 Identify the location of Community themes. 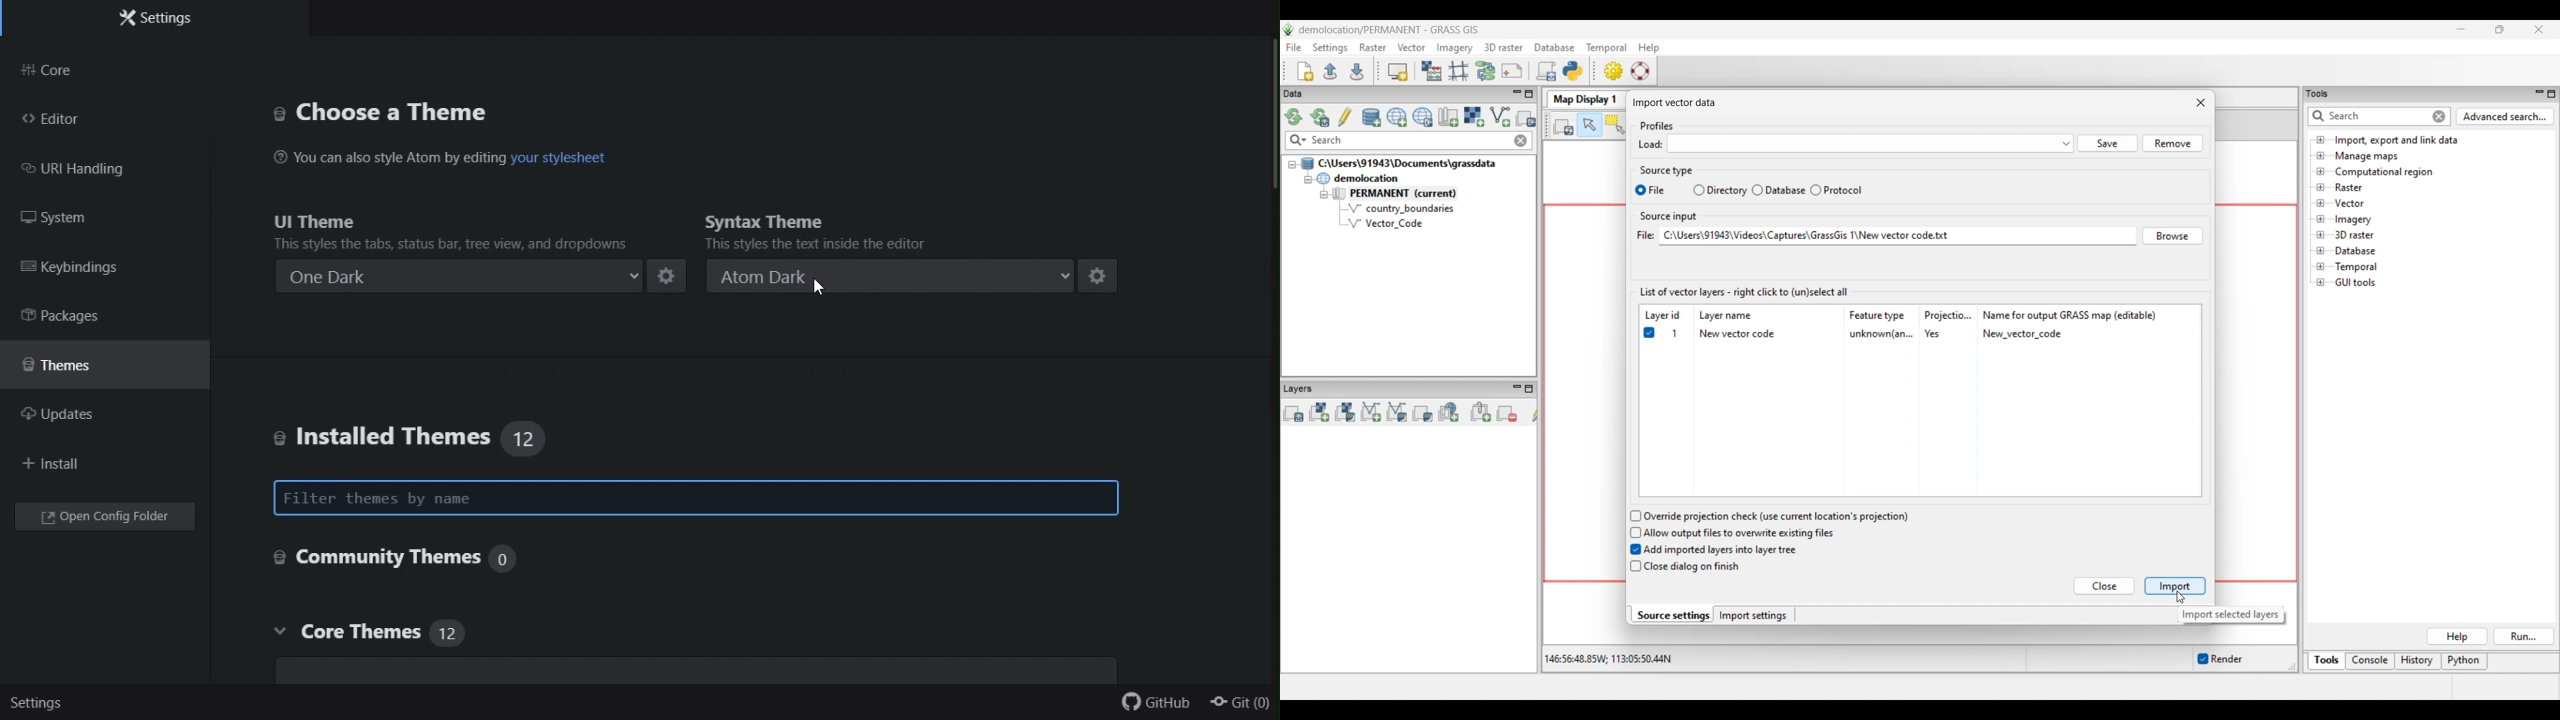
(454, 559).